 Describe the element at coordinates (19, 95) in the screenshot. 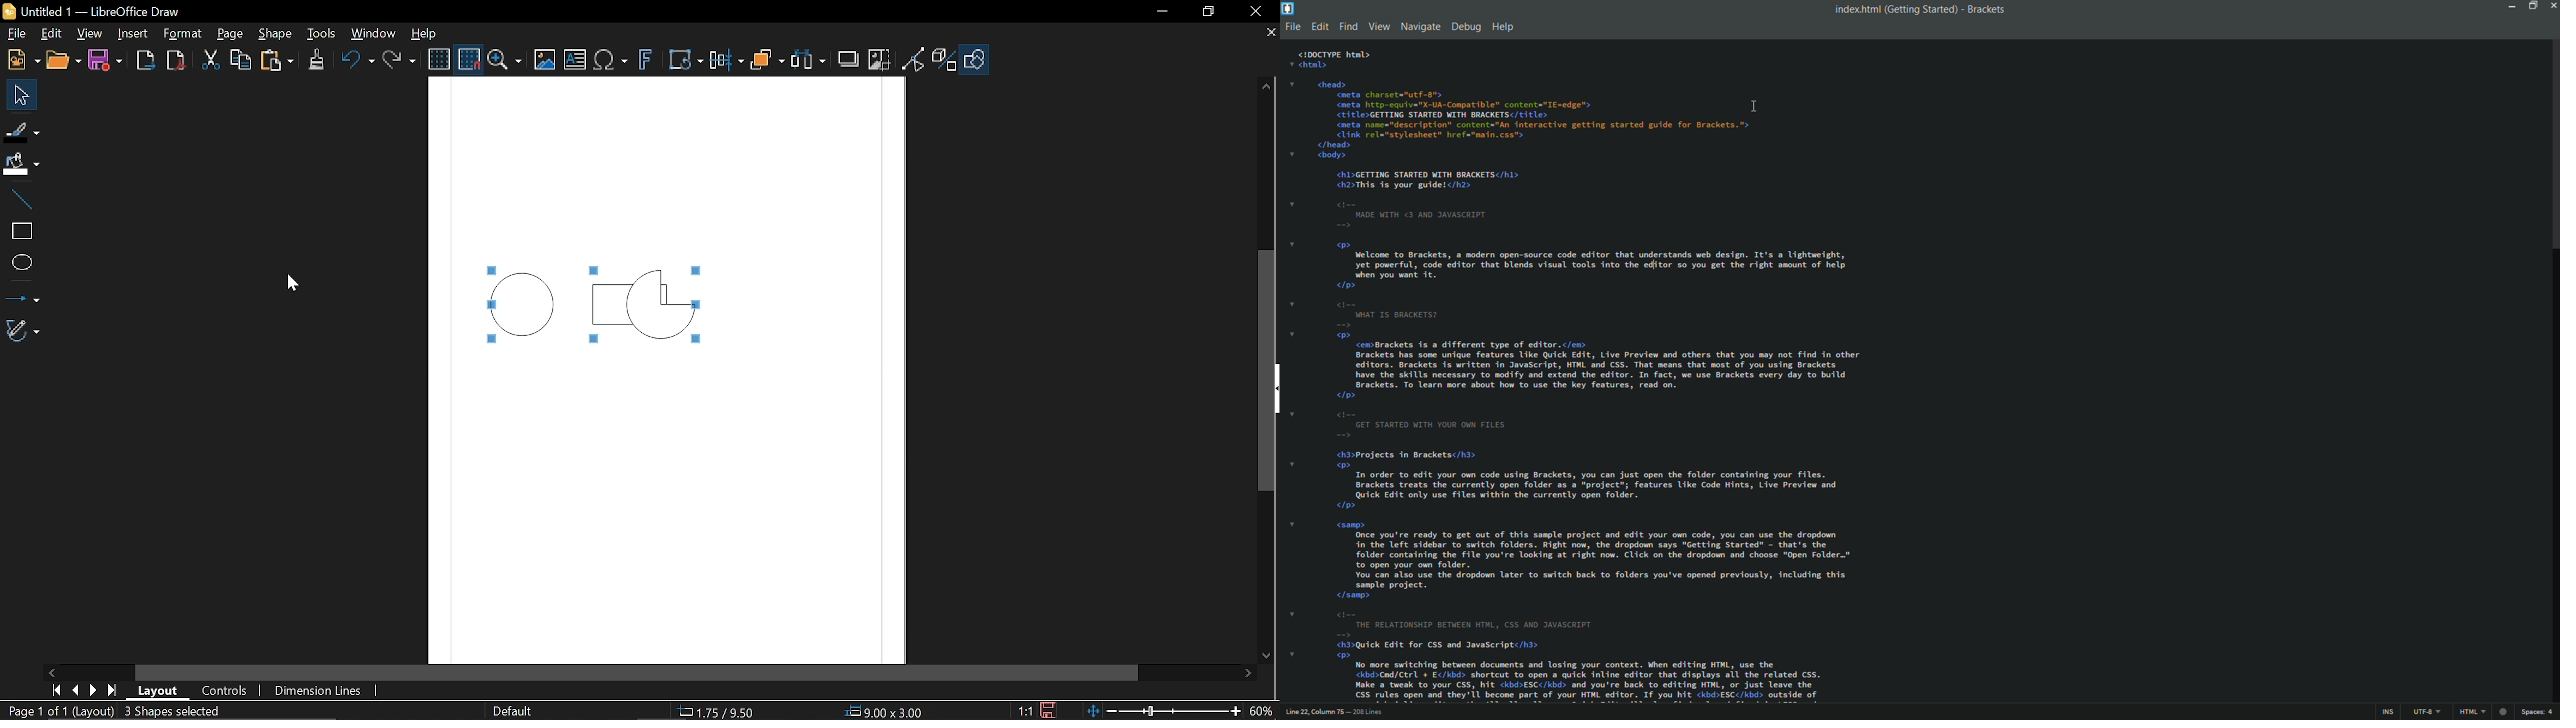

I see `Select` at that location.